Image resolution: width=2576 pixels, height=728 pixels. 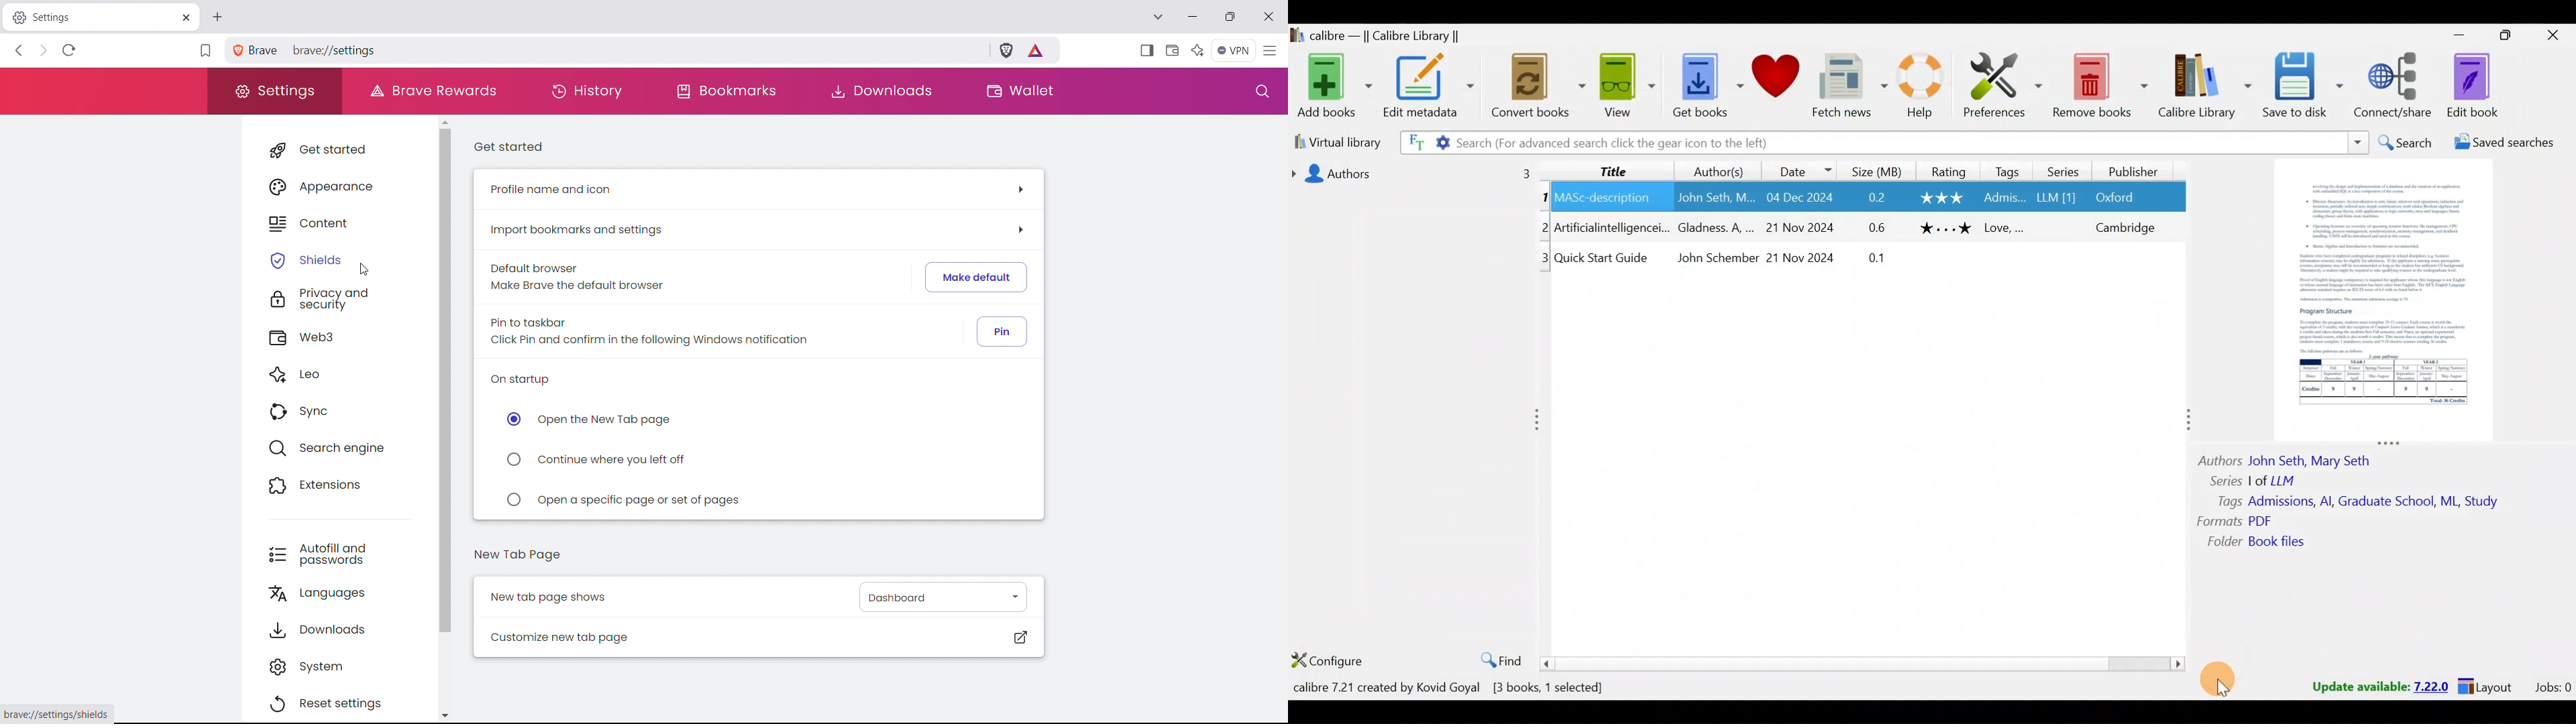 What do you see at coordinates (2222, 481) in the screenshot?
I see `` at bounding box center [2222, 481].